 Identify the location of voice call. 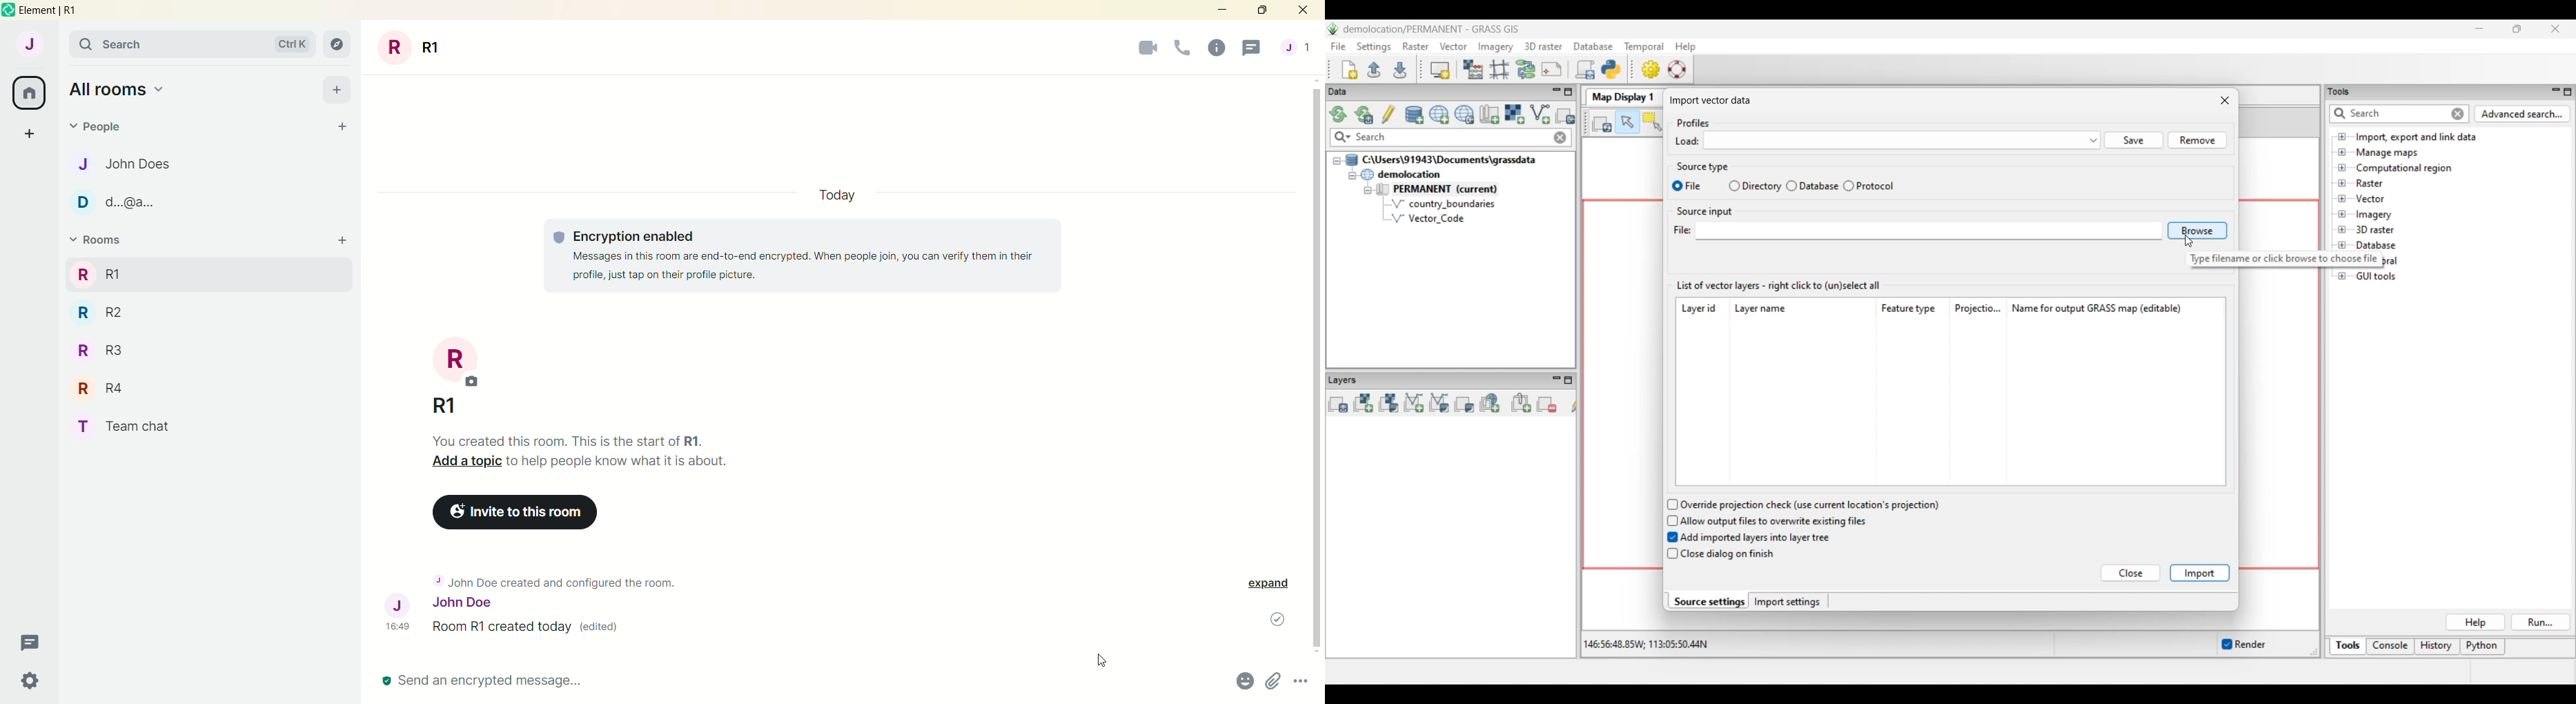
(1183, 48).